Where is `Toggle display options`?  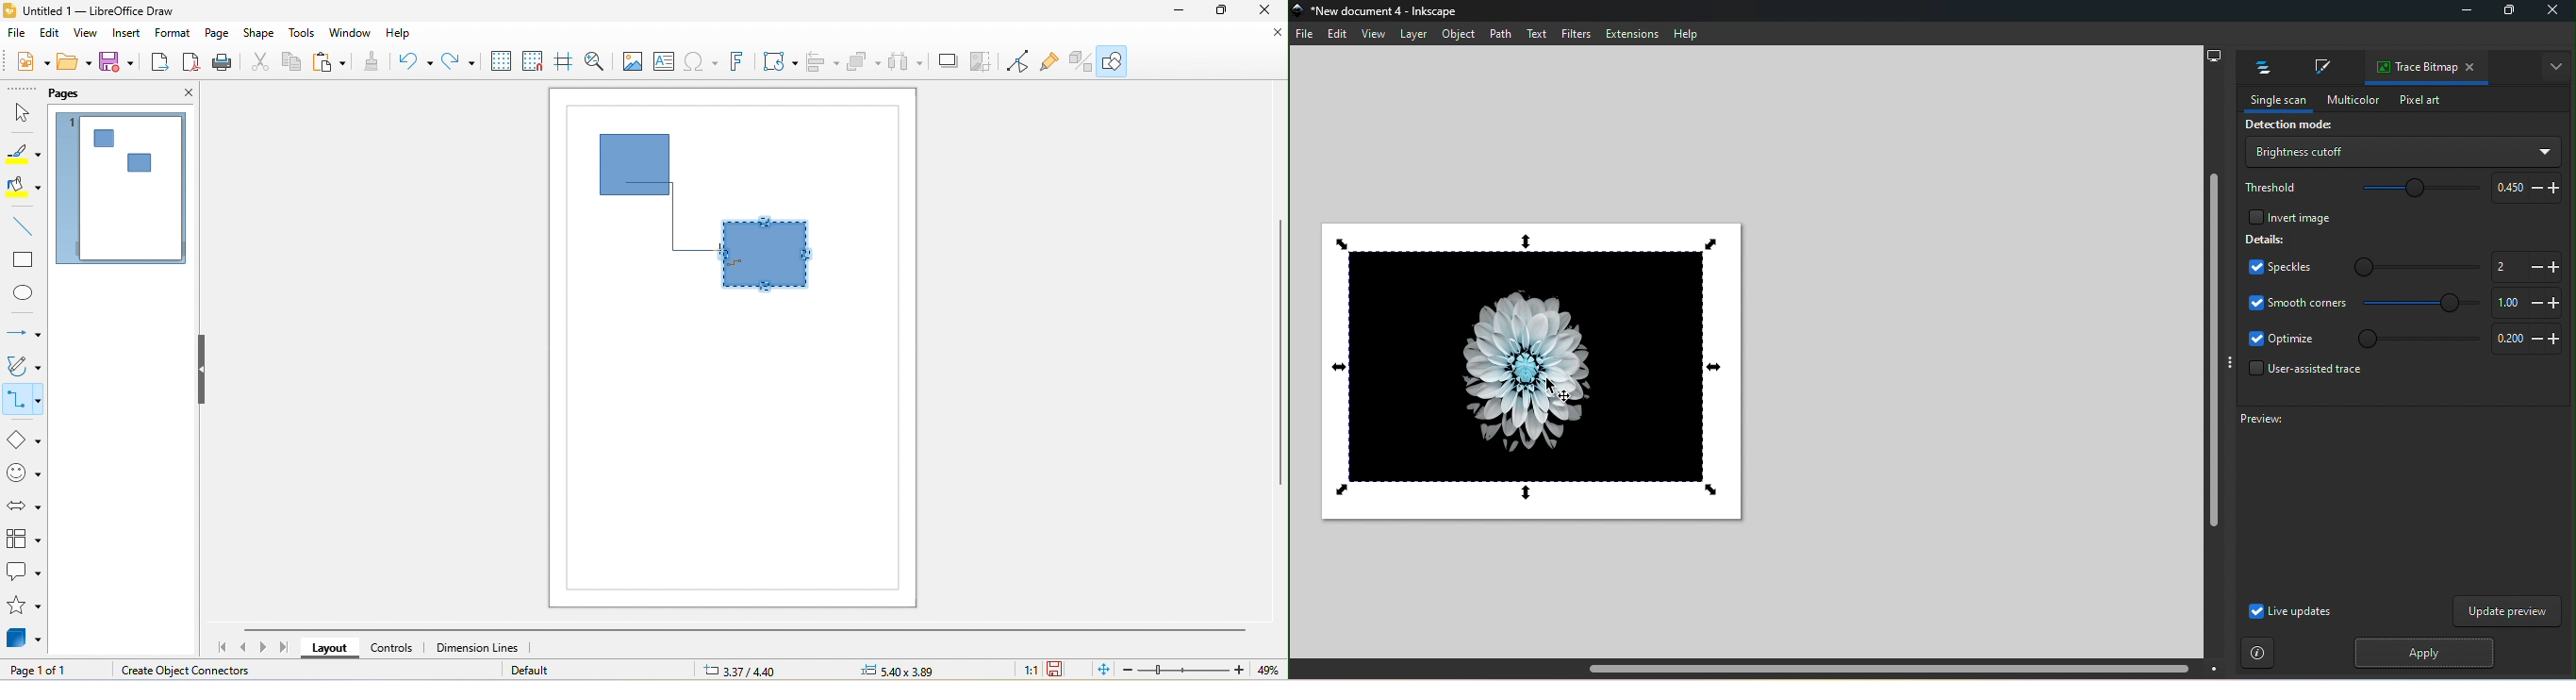
Toggle display options is located at coordinates (2229, 362).